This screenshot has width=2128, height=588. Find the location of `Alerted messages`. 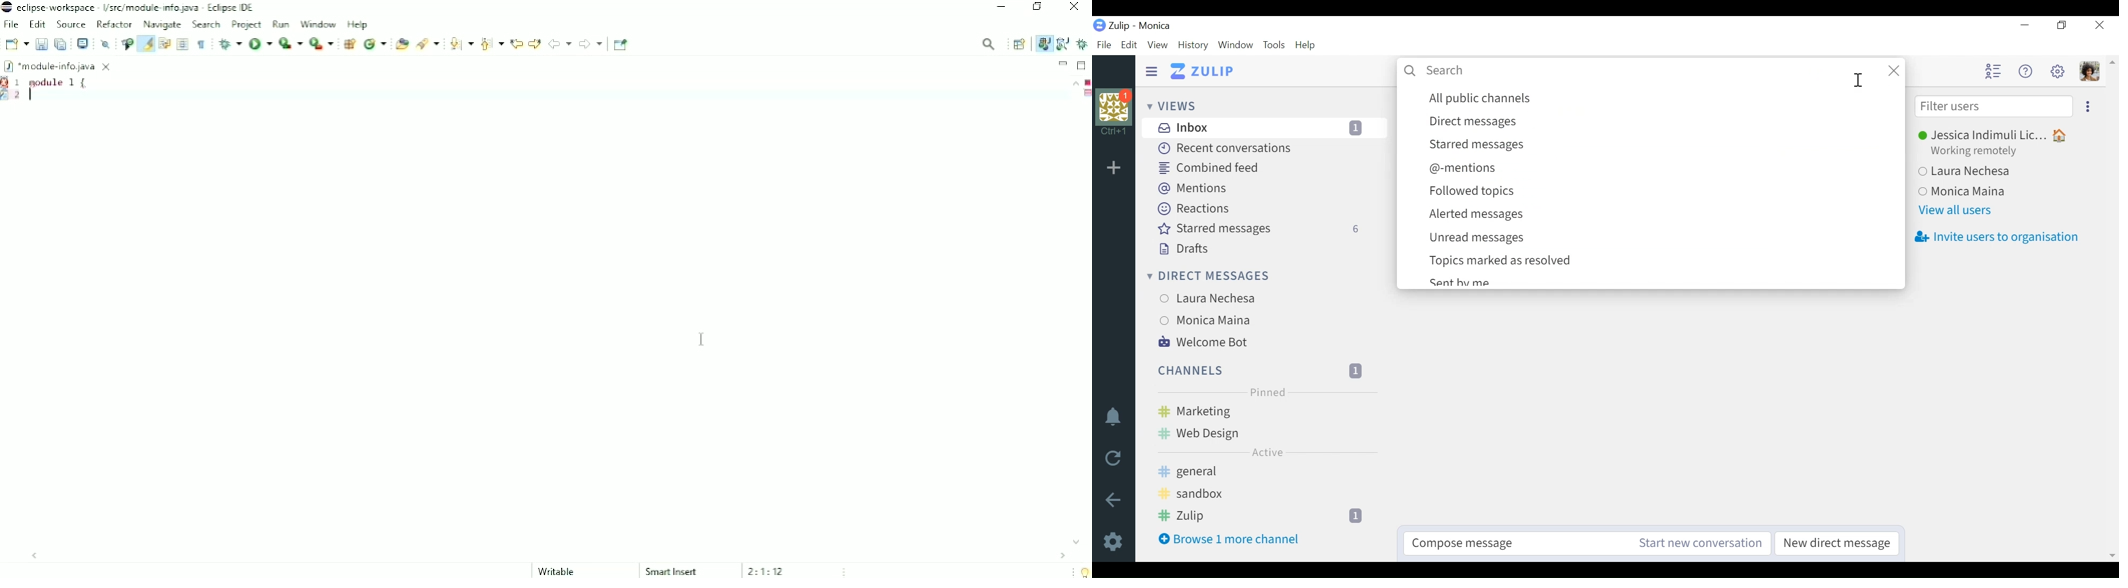

Alerted messages is located at coordinates (1658, 215).